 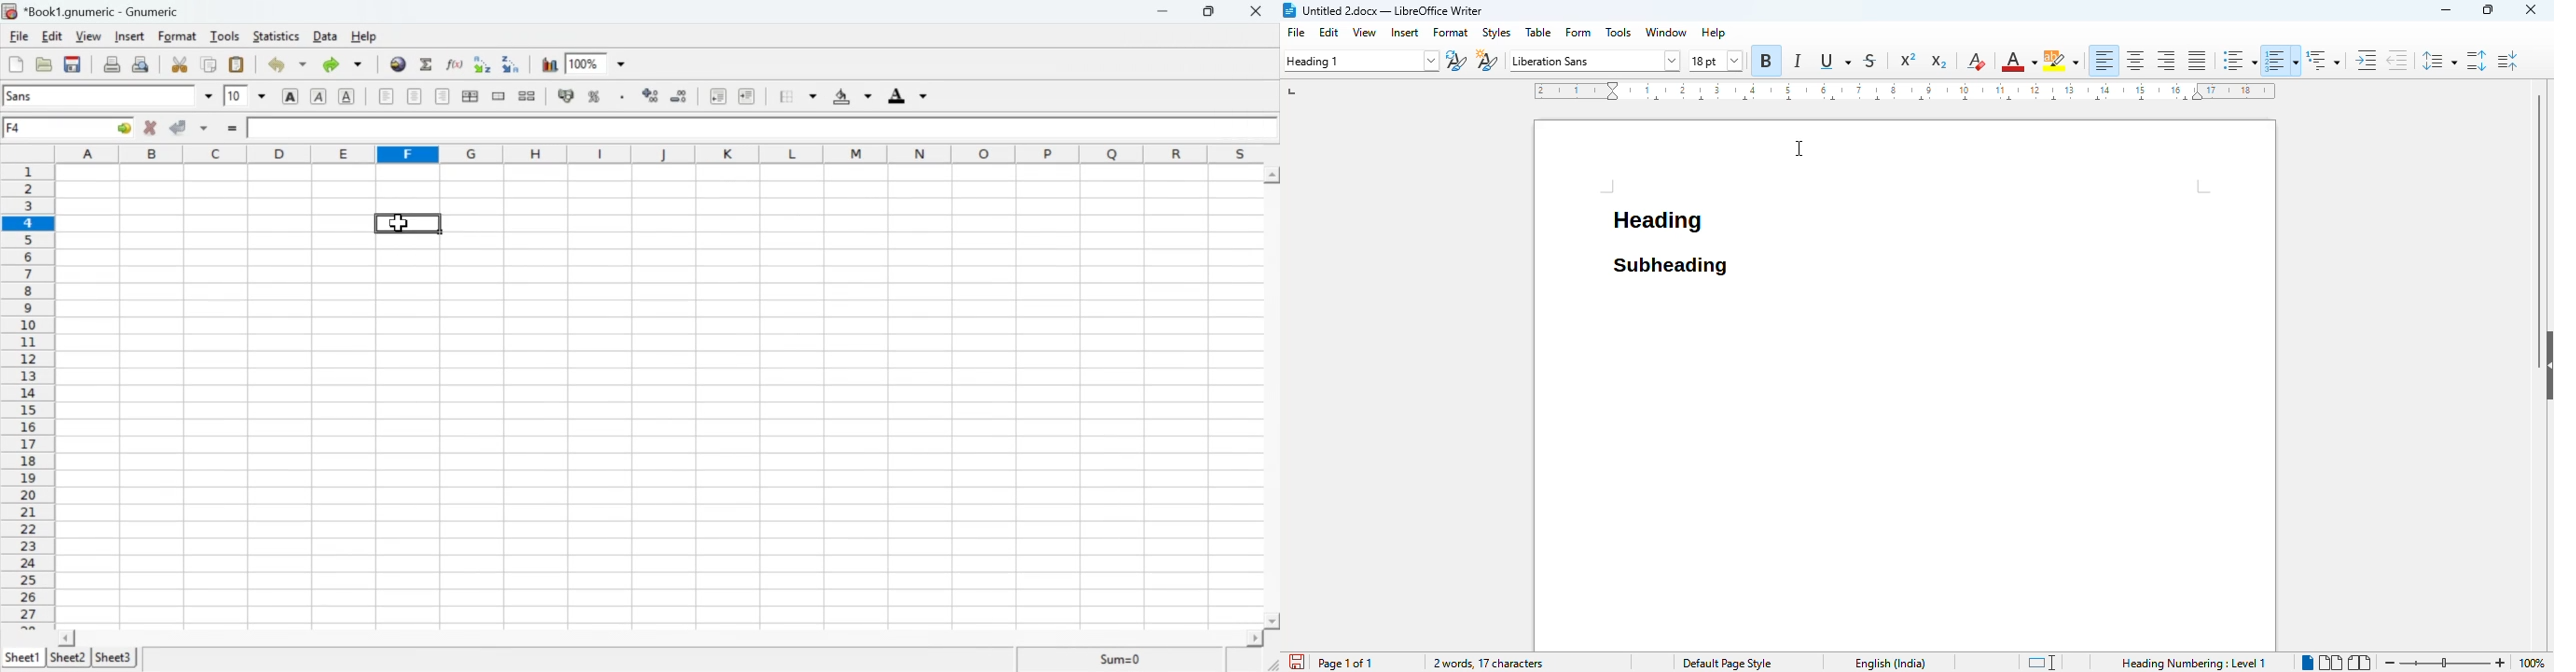 I want to click on Format the selection as accounting, so click(x=566, y=97).